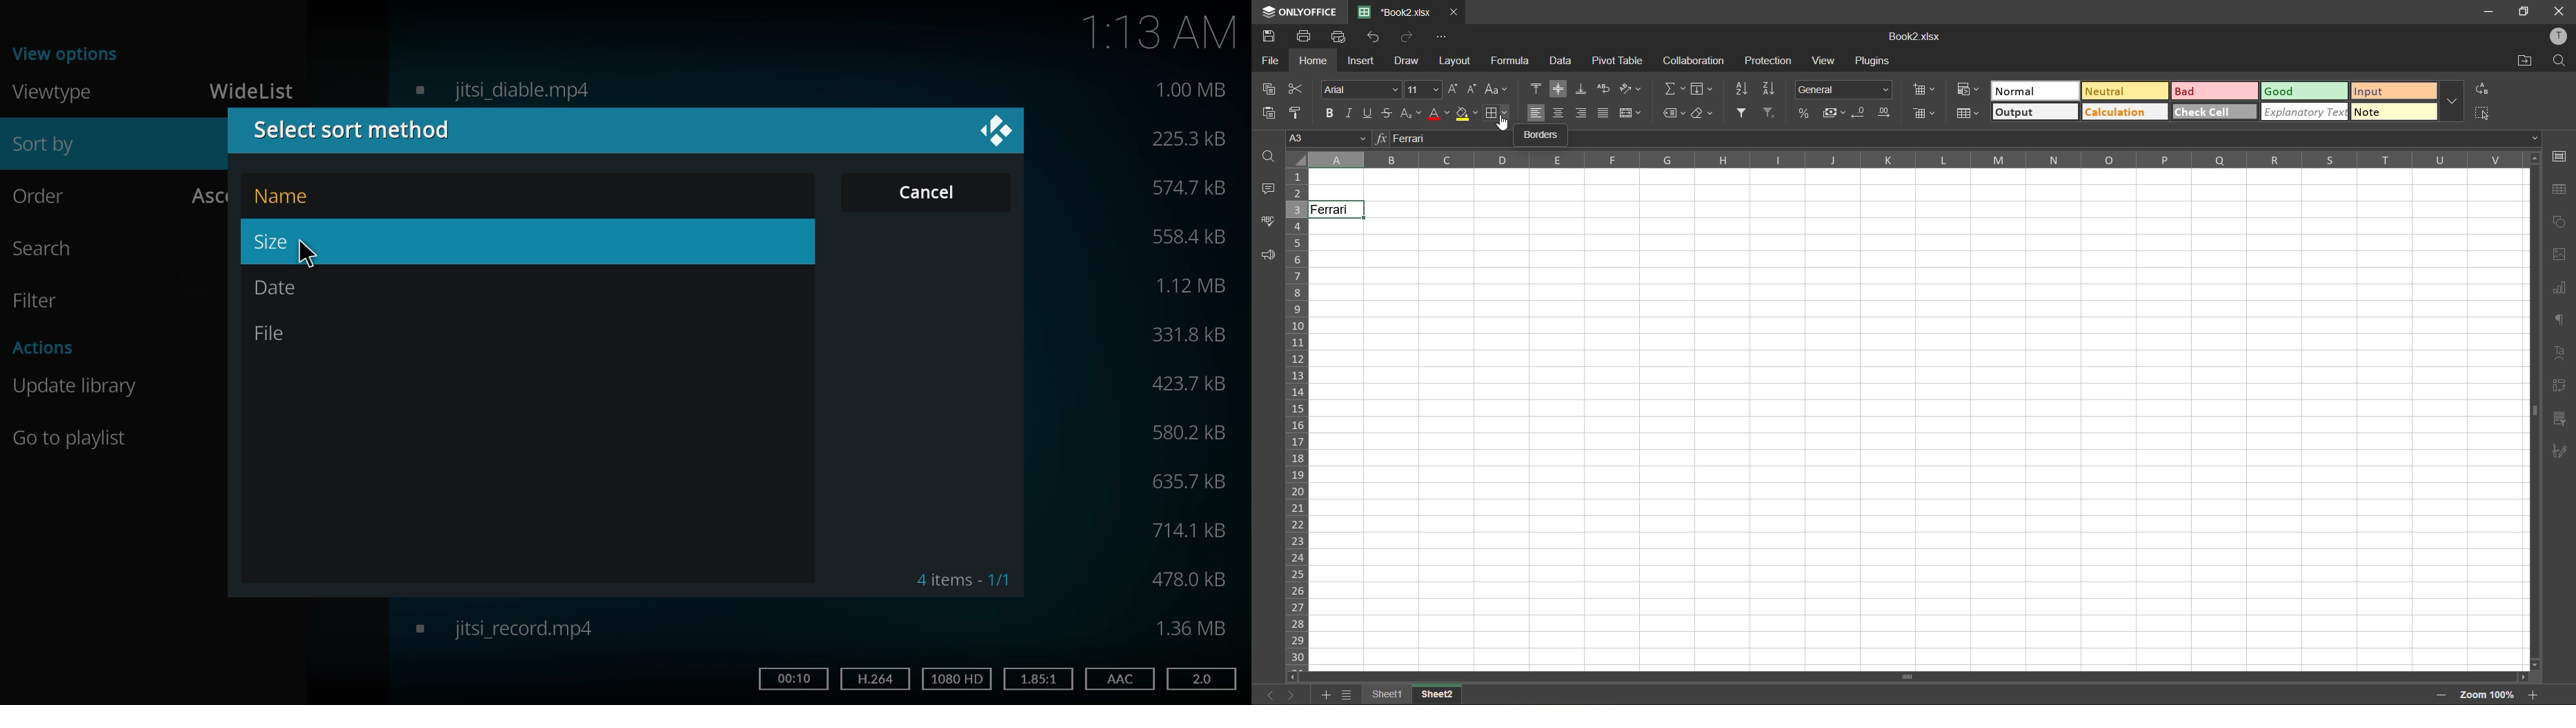  Describe the element at coordinates (357, 129) in the screenshot. I see `select` at that location.